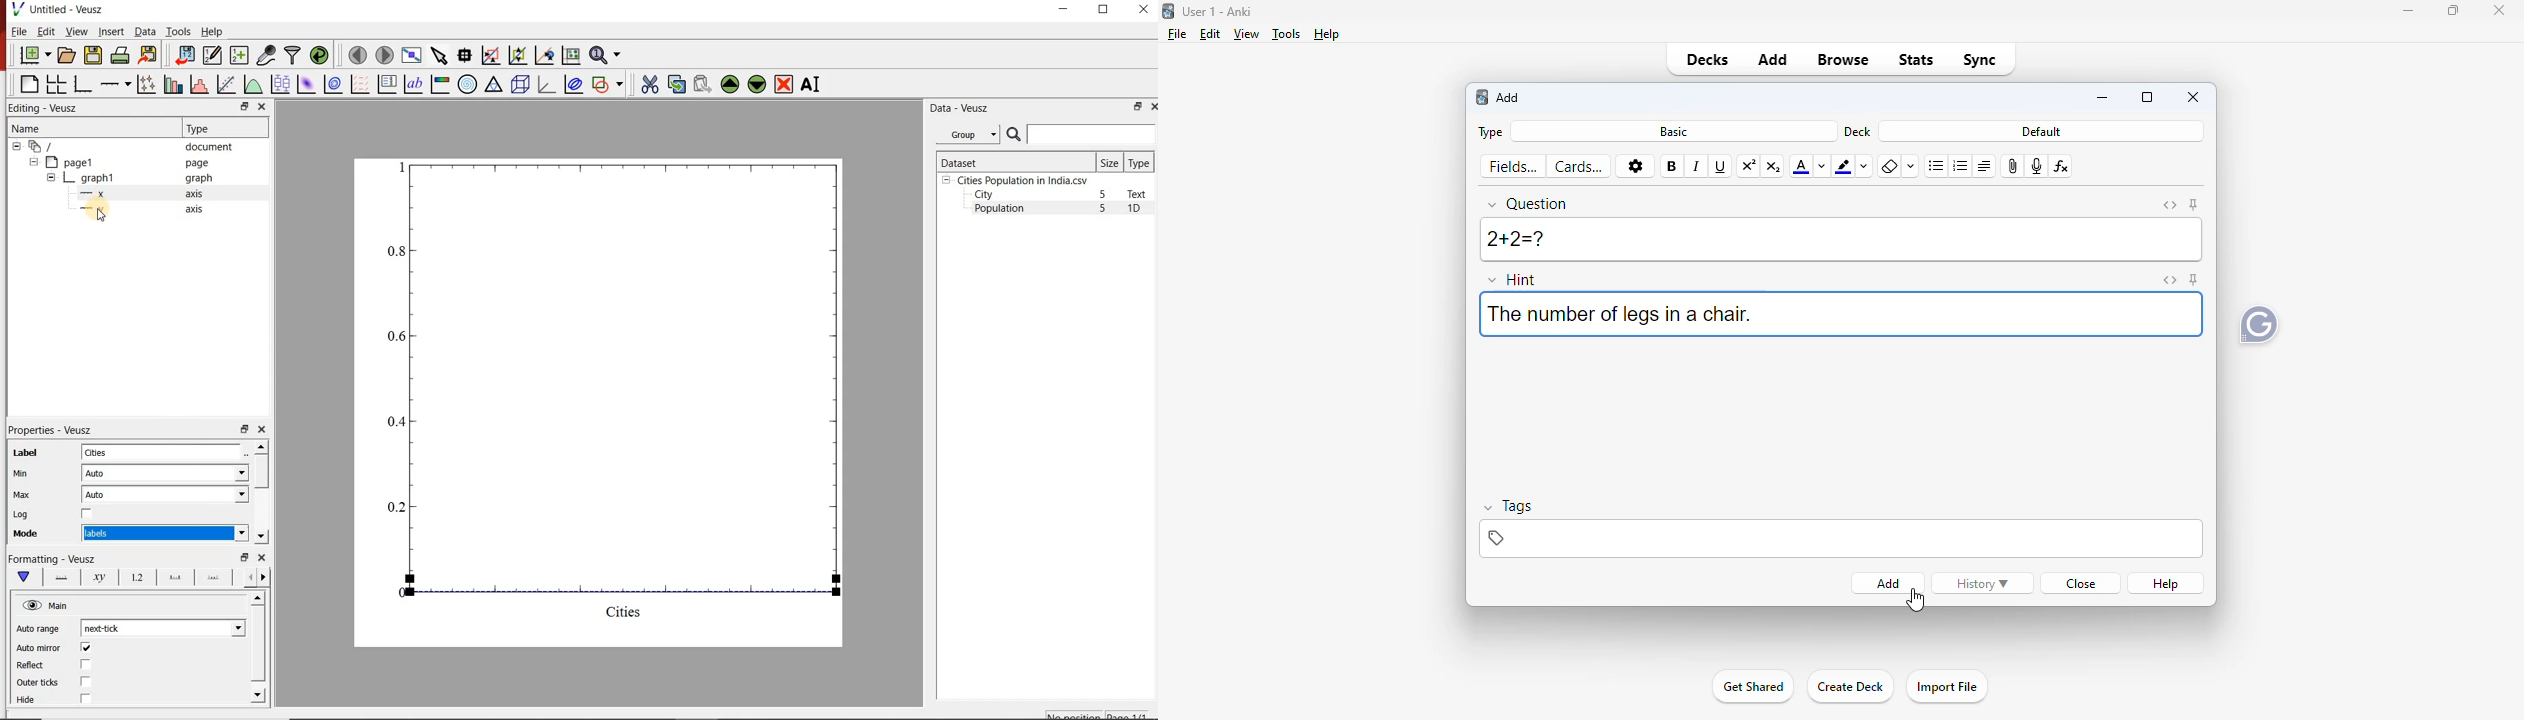 Image resolution: width=2548 pixels, height=728 pixels. I want to click on Tools, so click(177, 31).